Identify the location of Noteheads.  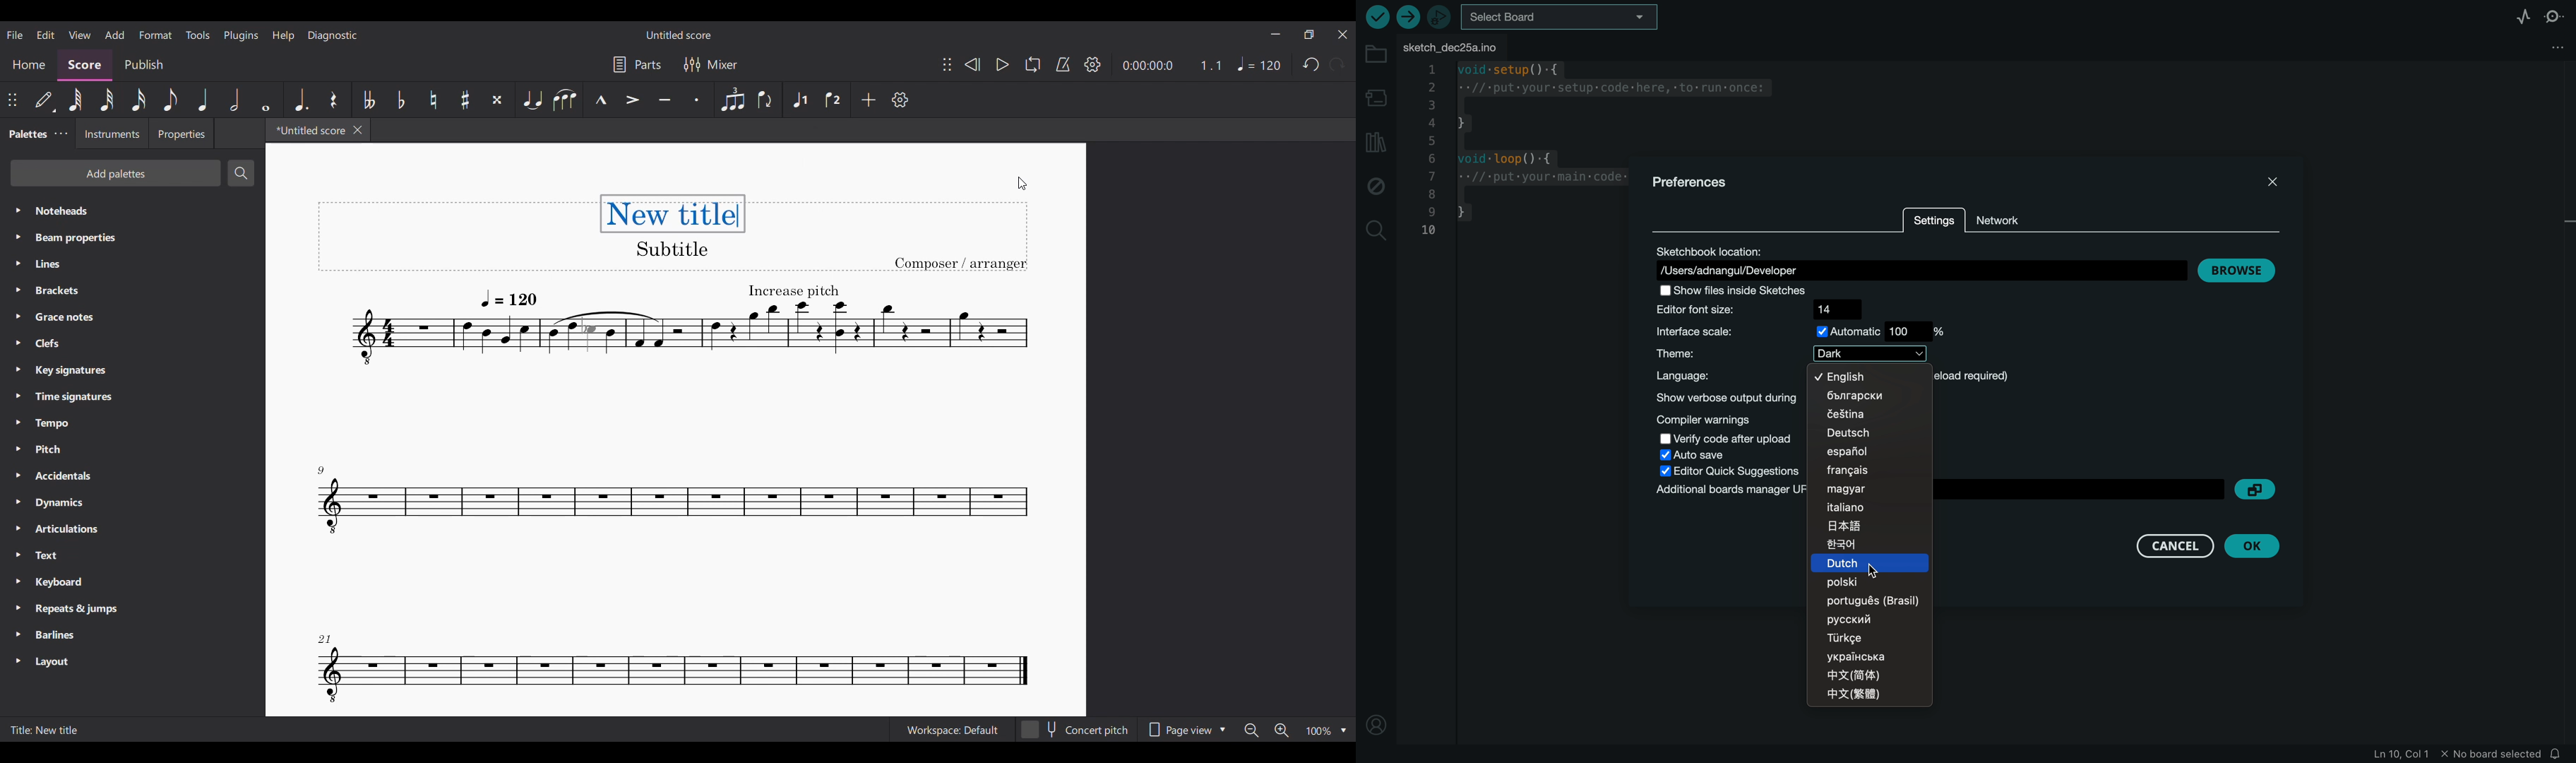
(133, 211).